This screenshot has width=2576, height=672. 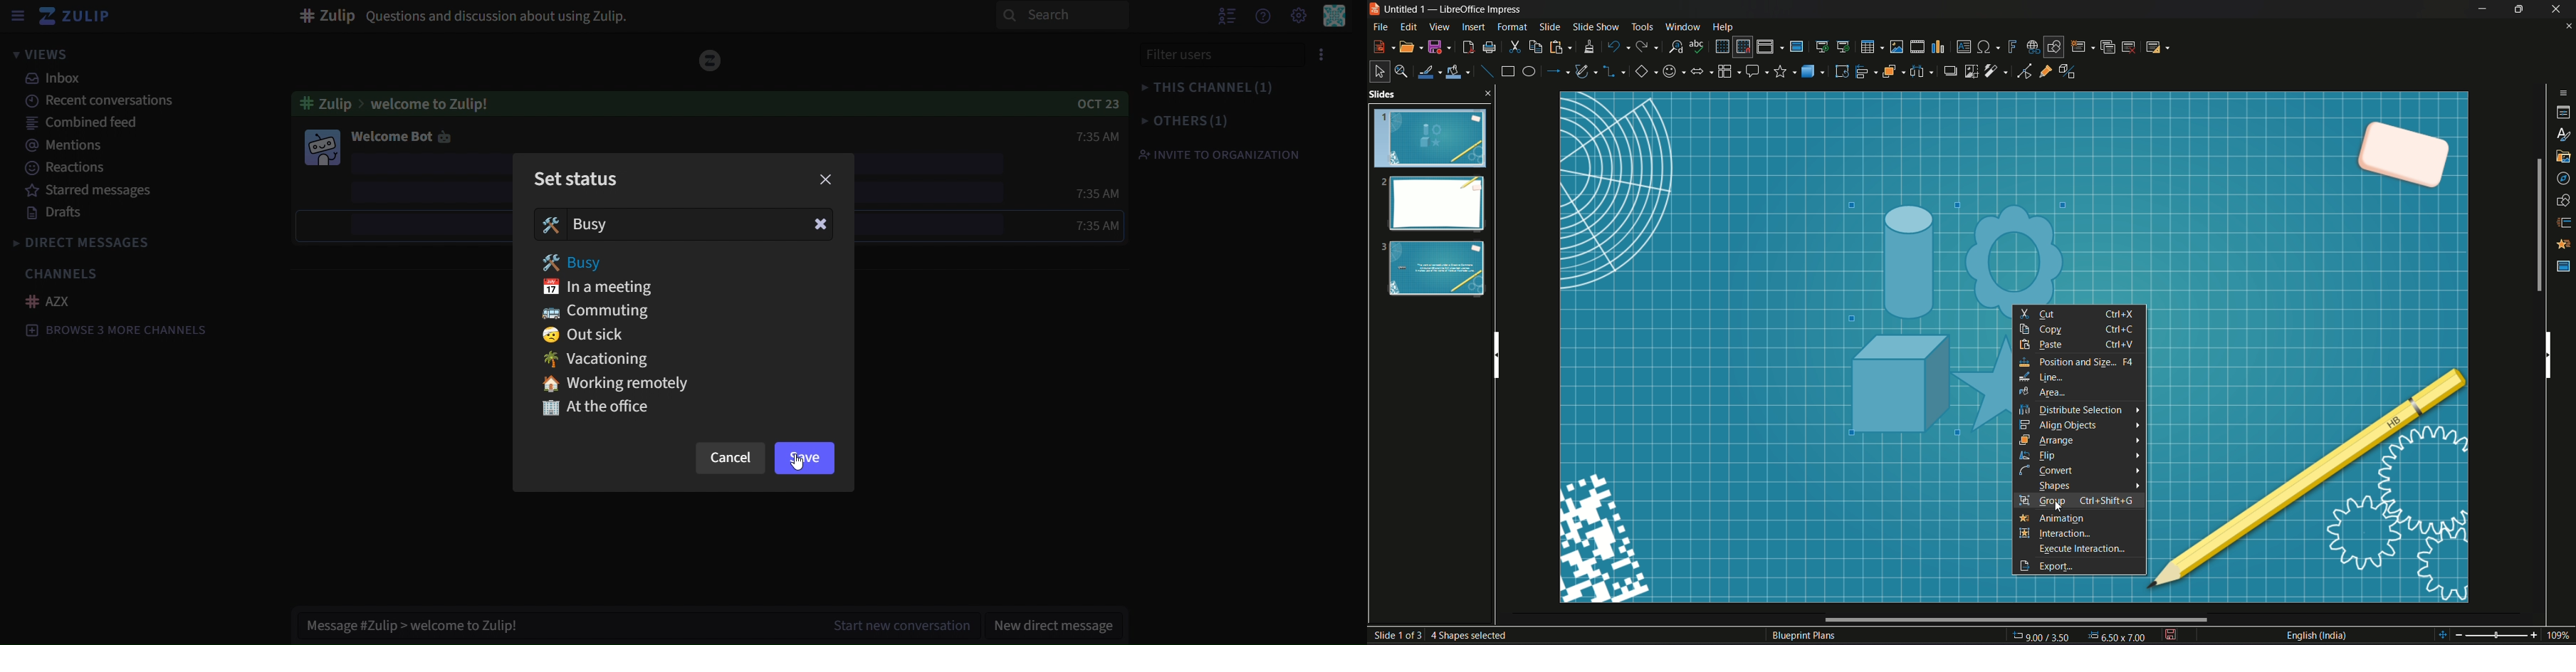 What do you see at coordinates (1897, 46) in the screenshot?
I see `insert image` at bounding box center [1897, 46].